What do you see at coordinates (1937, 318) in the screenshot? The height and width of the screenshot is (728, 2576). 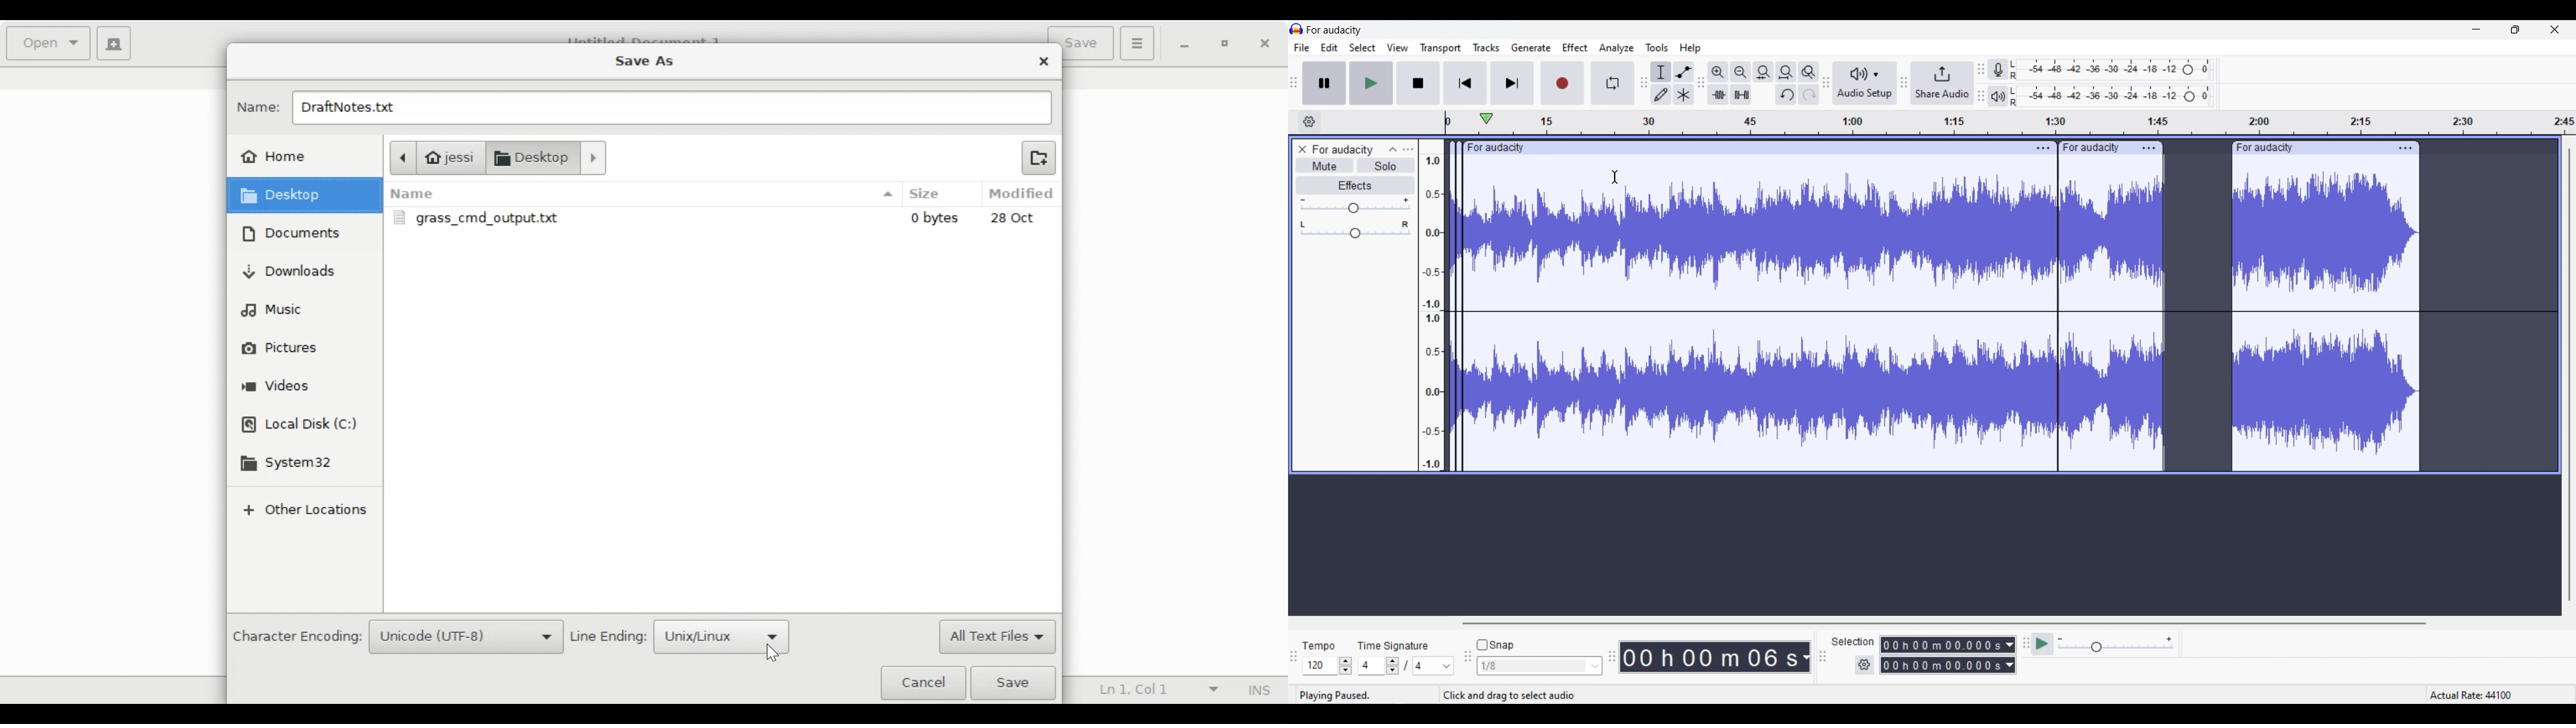 I see `track waveform` at bounding box center [1937, 318].